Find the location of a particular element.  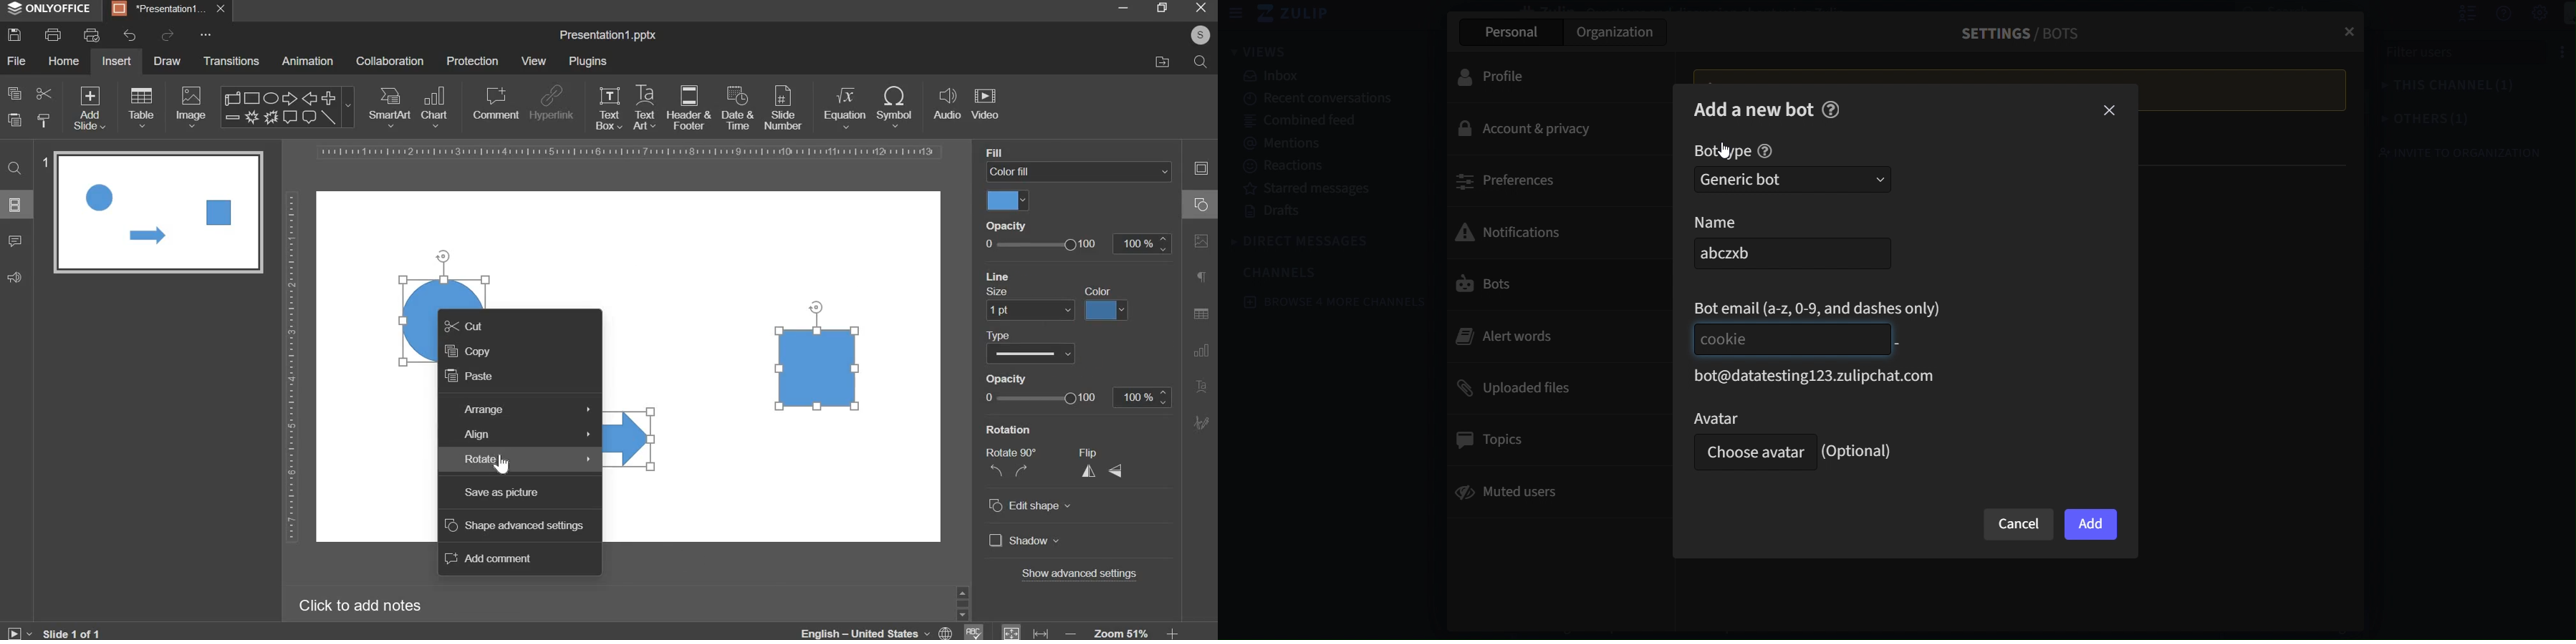

undo is located at coordinates (129, 36).